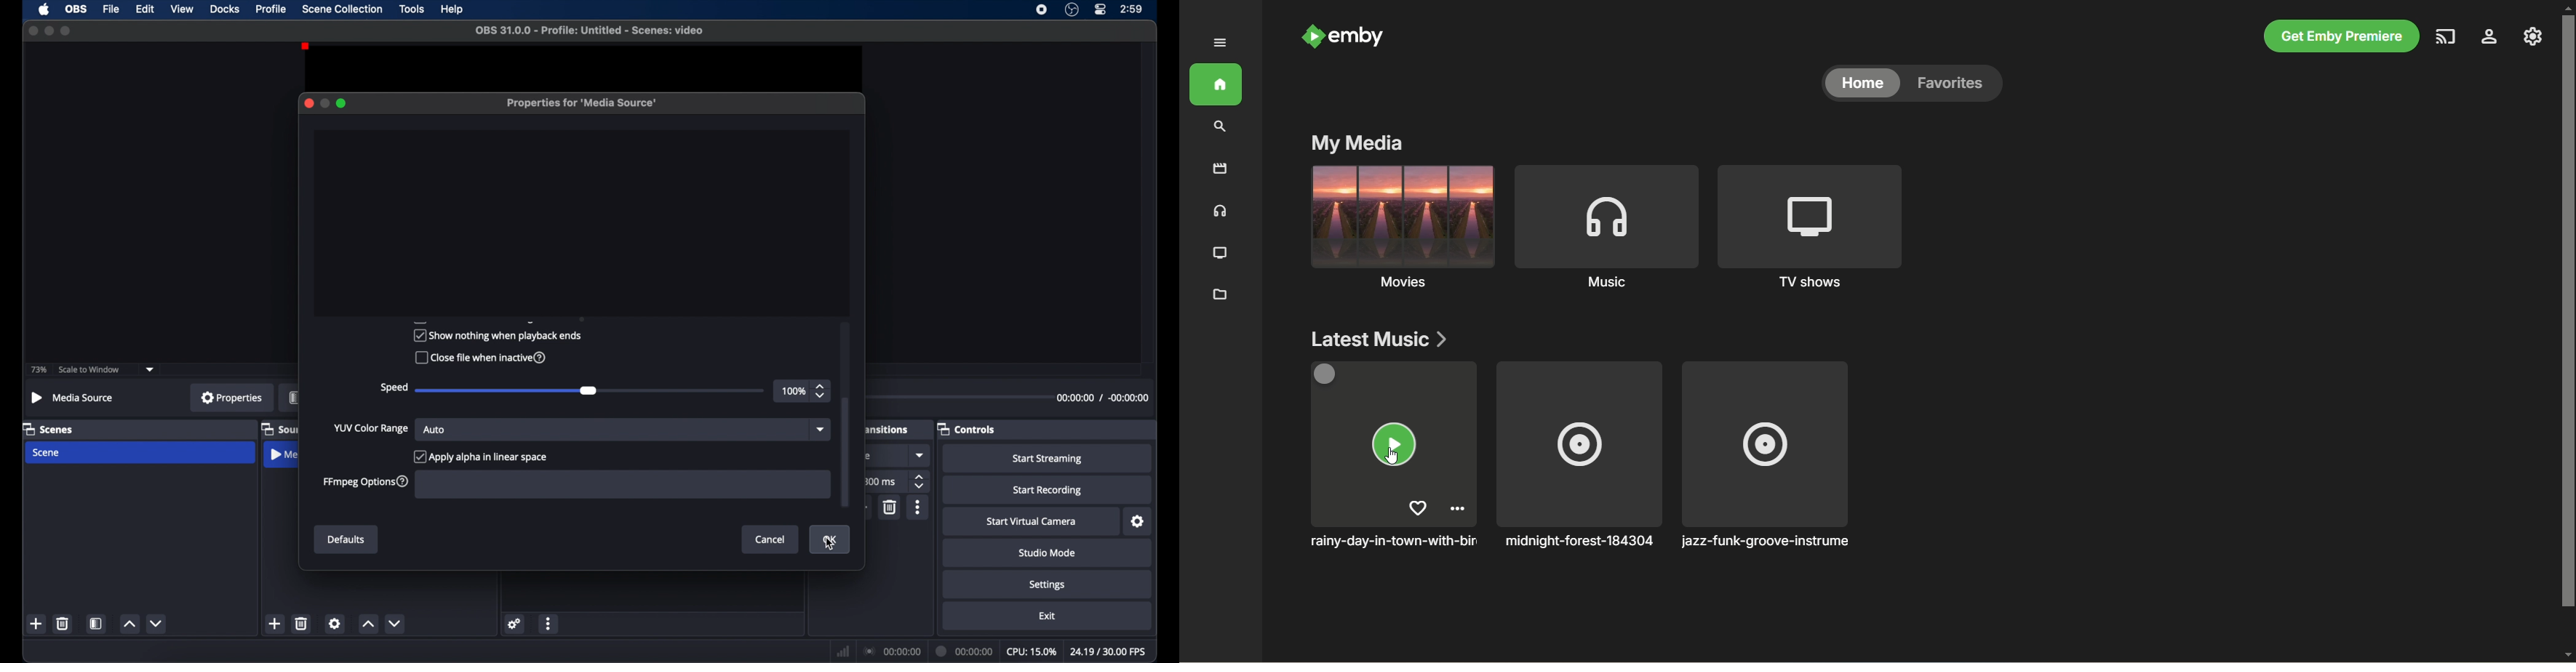 The width and height of the screenshot is (2576, 672). What do you see at coordinates (47, 453) in the screenshot?
I see `scene` at bounding box center [47, 453].